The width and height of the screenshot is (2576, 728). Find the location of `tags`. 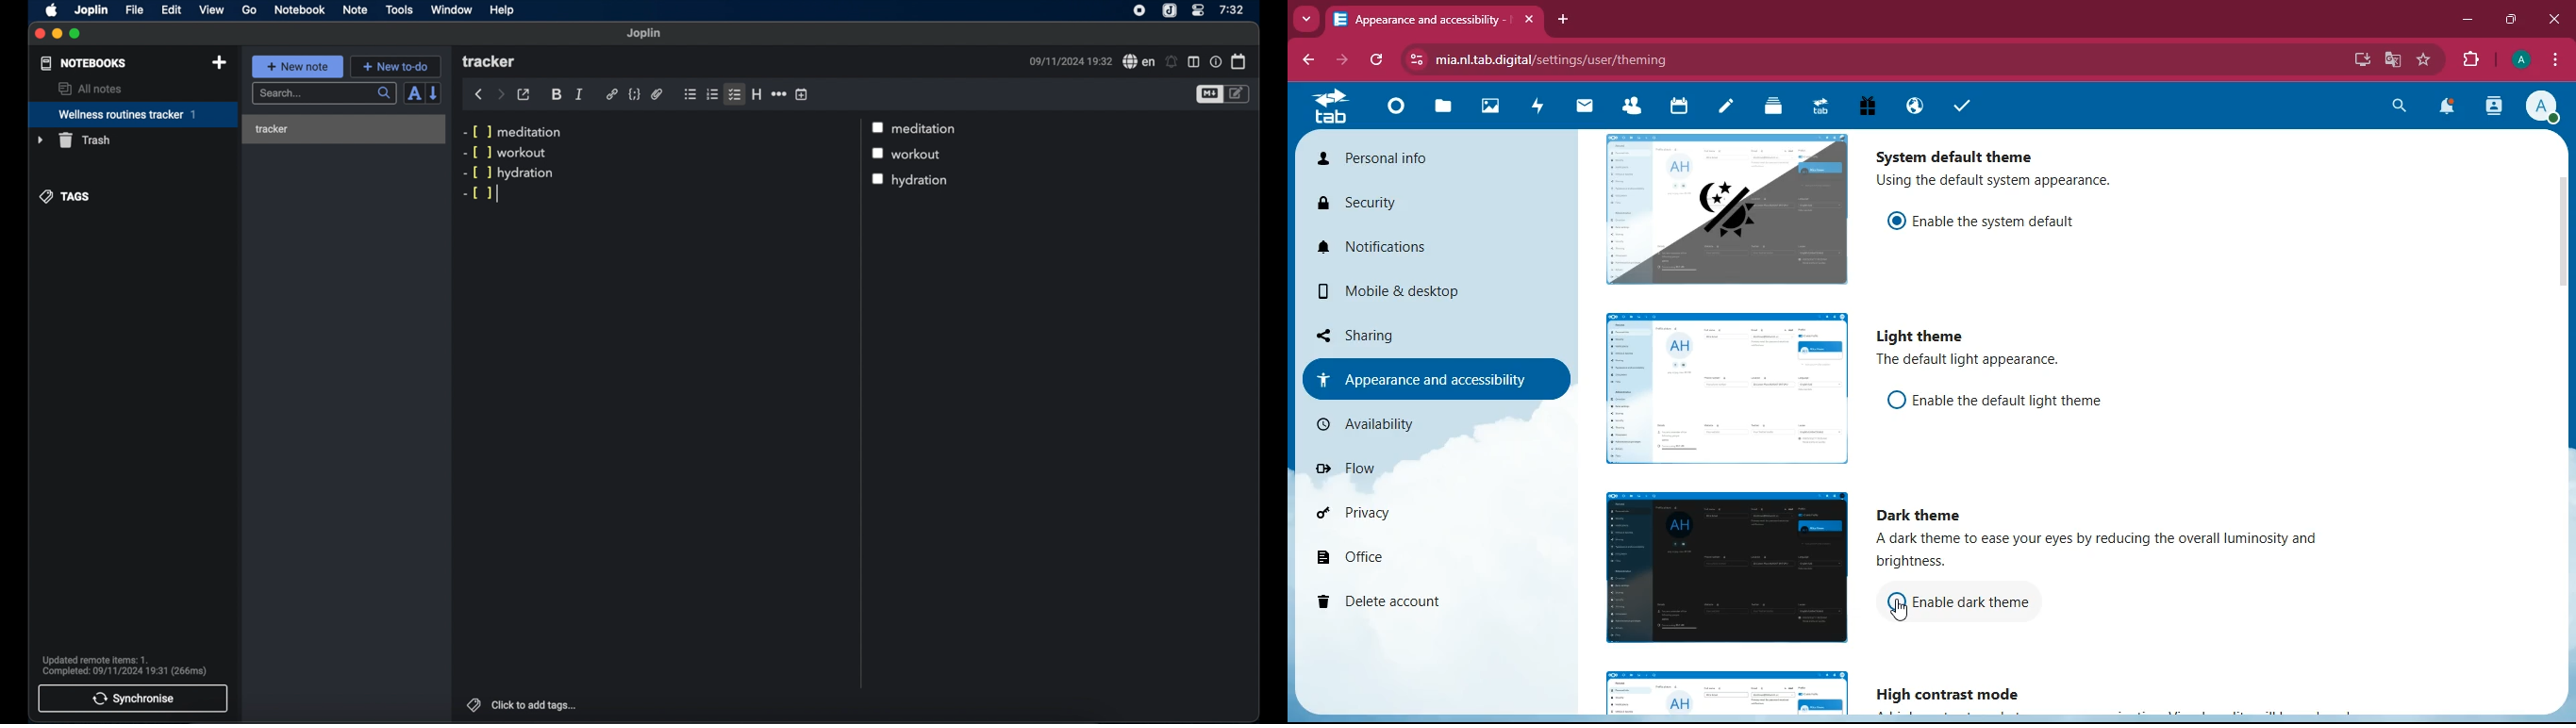

tags is located at coordinates (472, 703).